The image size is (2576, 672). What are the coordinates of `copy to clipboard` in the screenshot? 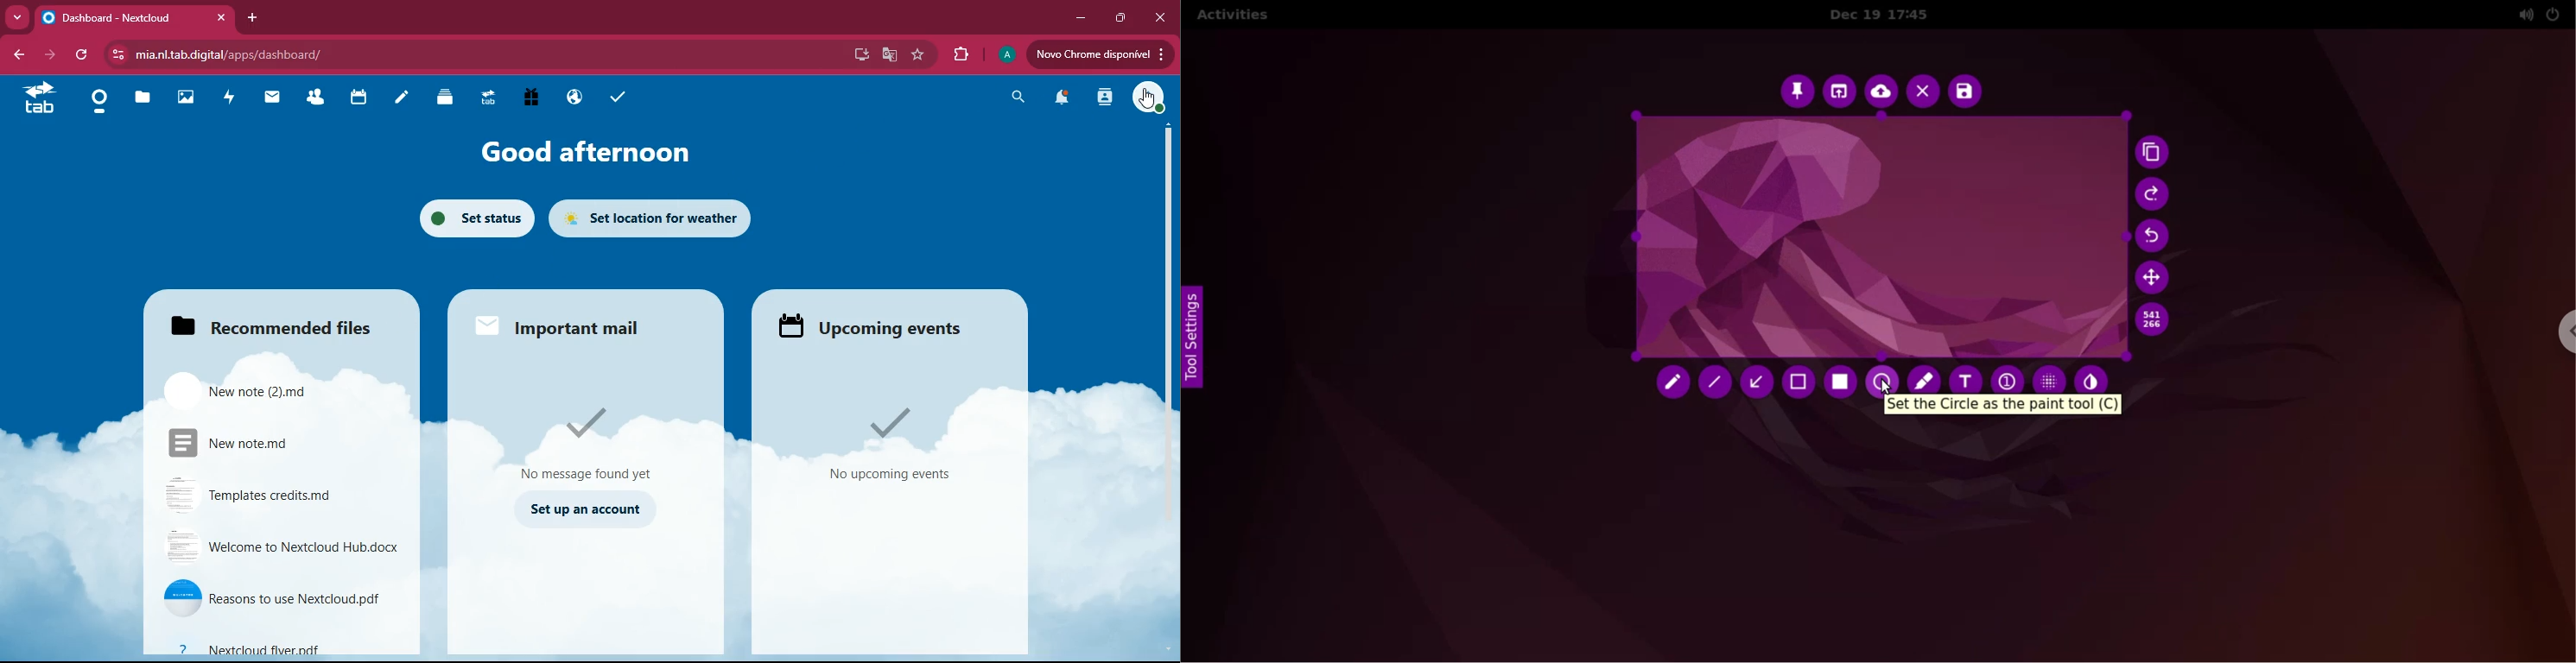 It's located at (2156, 154).